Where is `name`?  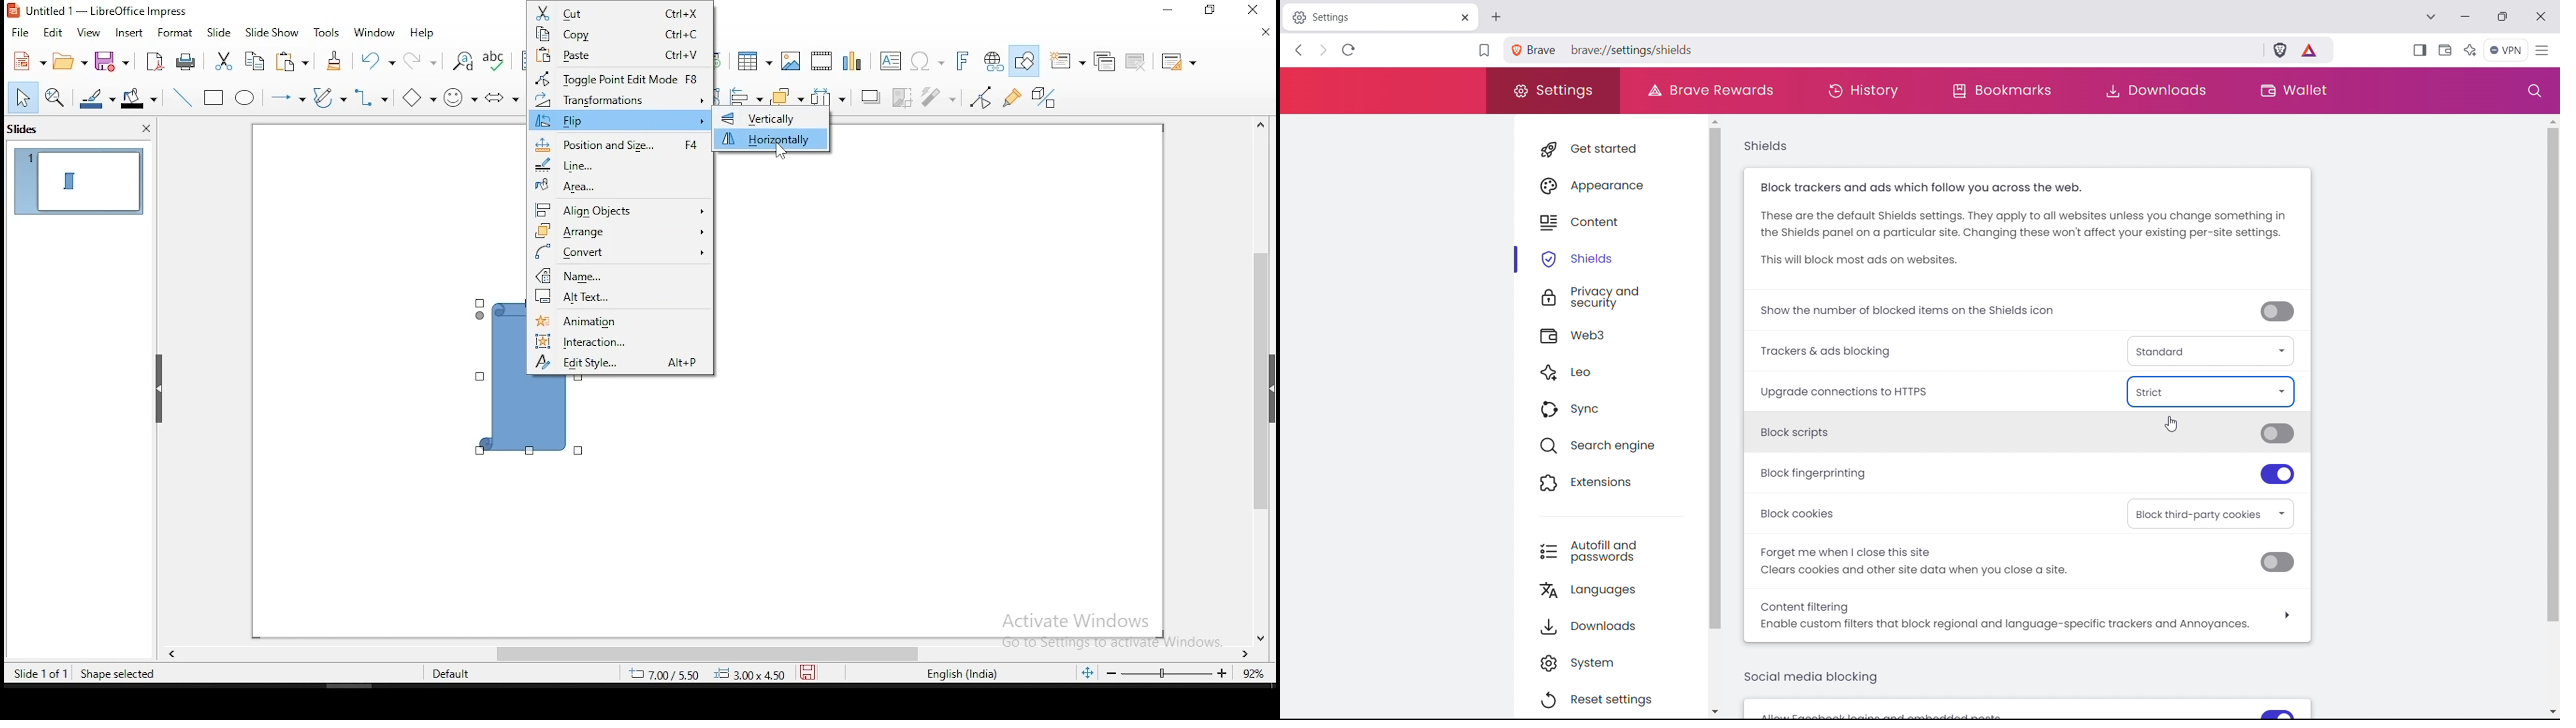
name is located at coordinates (619, 275).